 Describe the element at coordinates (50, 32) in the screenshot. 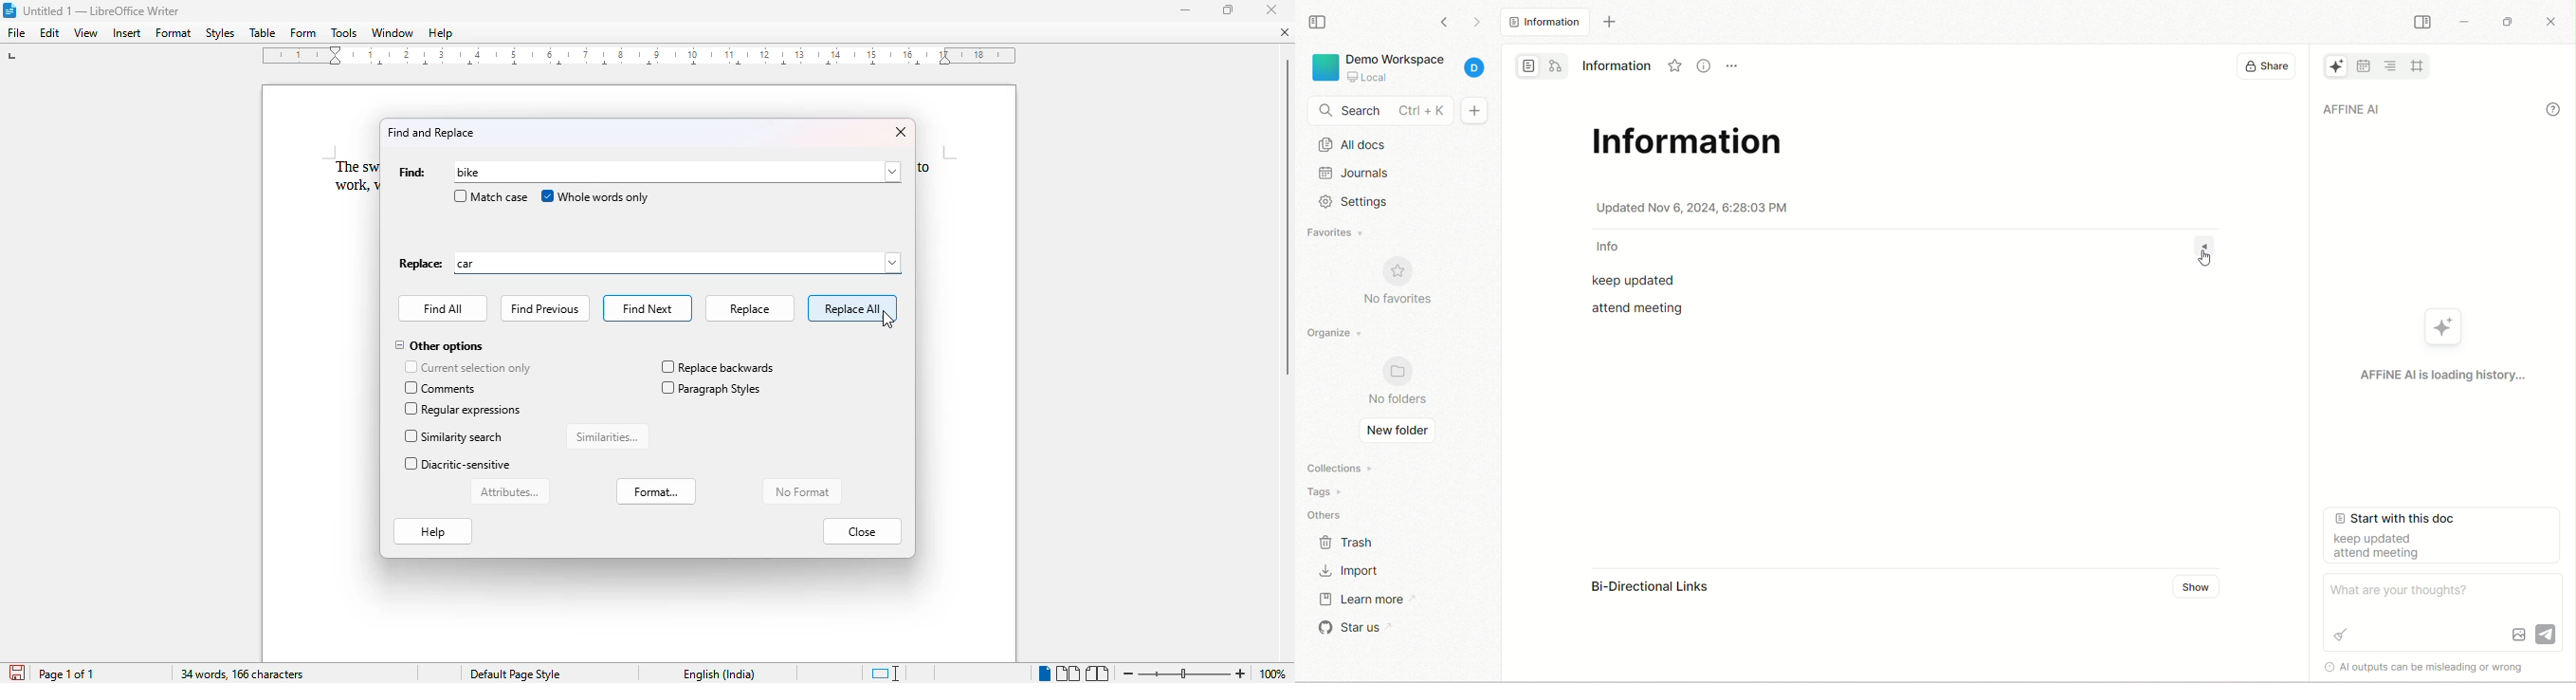

I see `edit` at that location.